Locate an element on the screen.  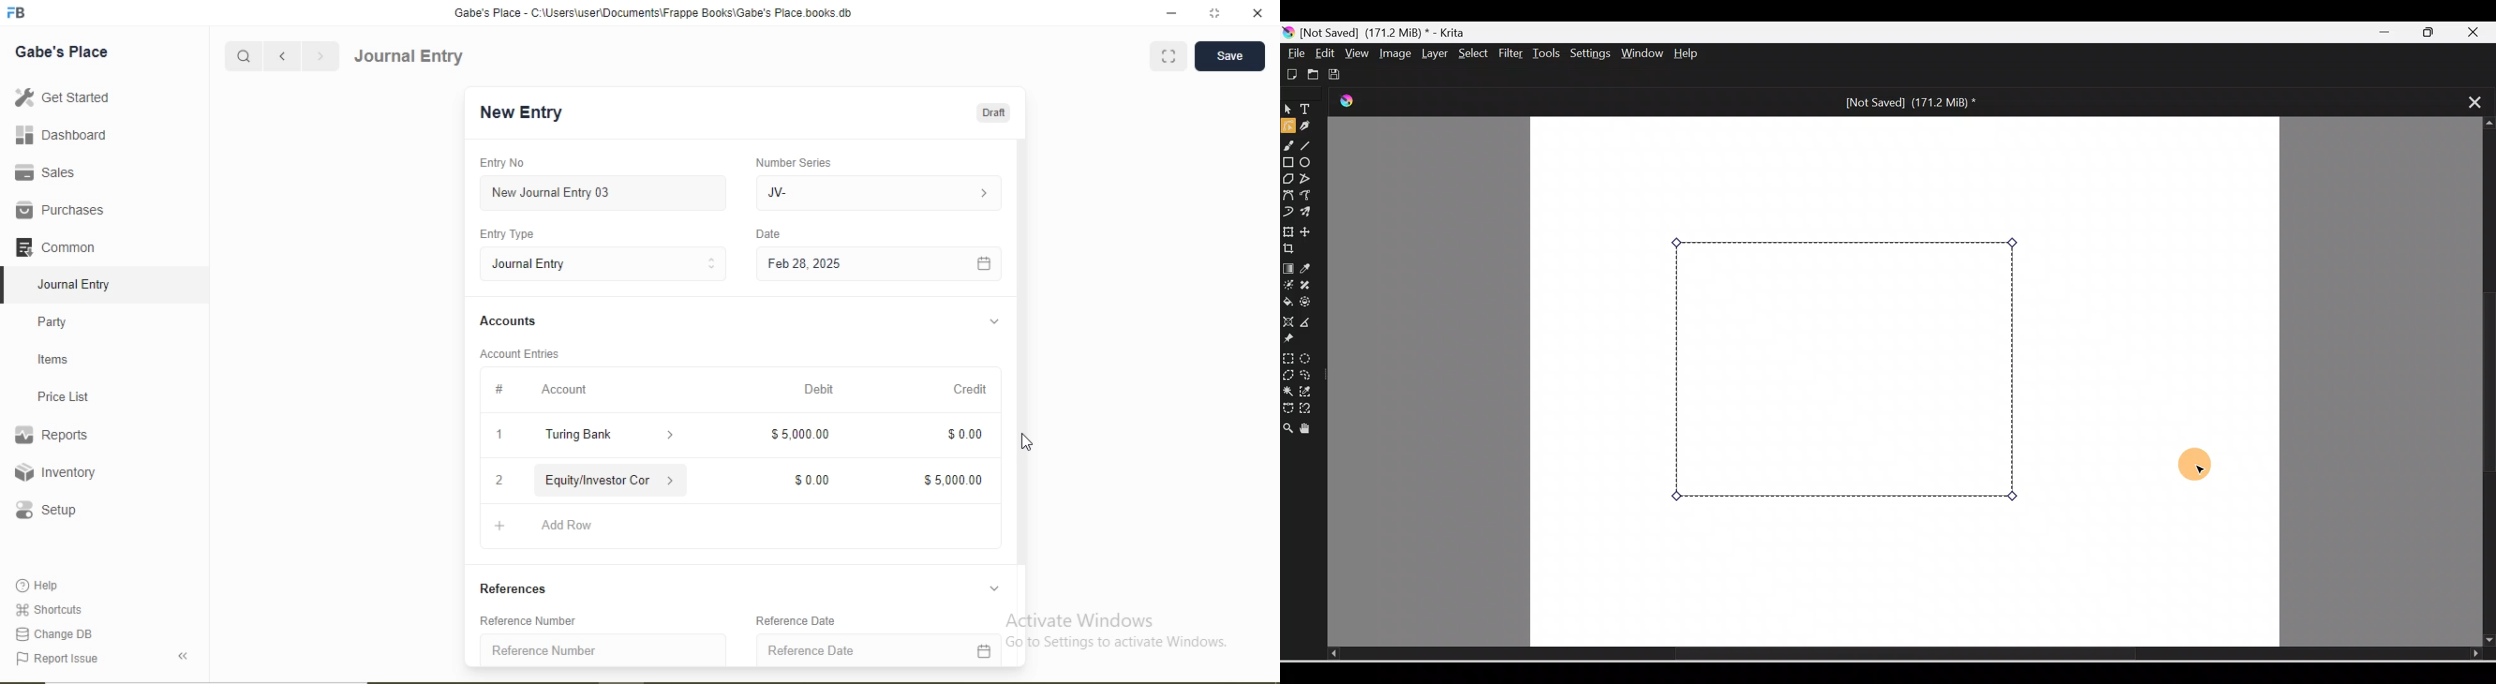
$5,000.00 is located at coordinates (800, 433).